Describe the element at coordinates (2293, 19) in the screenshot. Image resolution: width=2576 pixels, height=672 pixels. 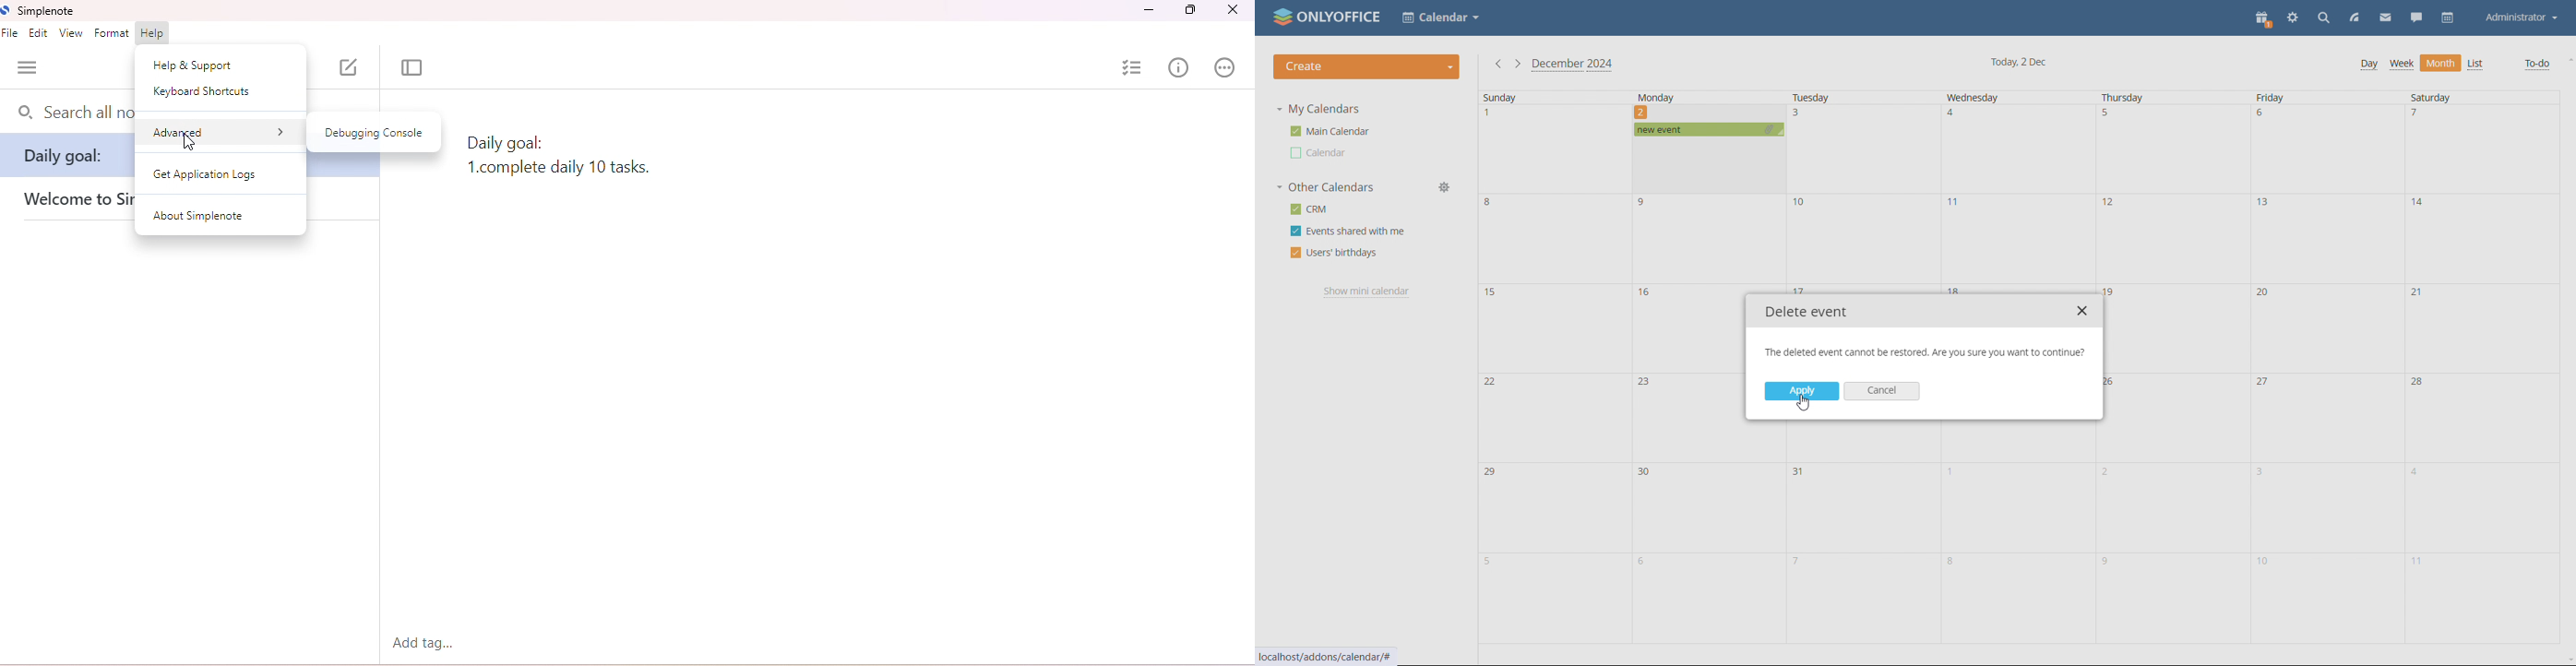
I see `settings` at that location.